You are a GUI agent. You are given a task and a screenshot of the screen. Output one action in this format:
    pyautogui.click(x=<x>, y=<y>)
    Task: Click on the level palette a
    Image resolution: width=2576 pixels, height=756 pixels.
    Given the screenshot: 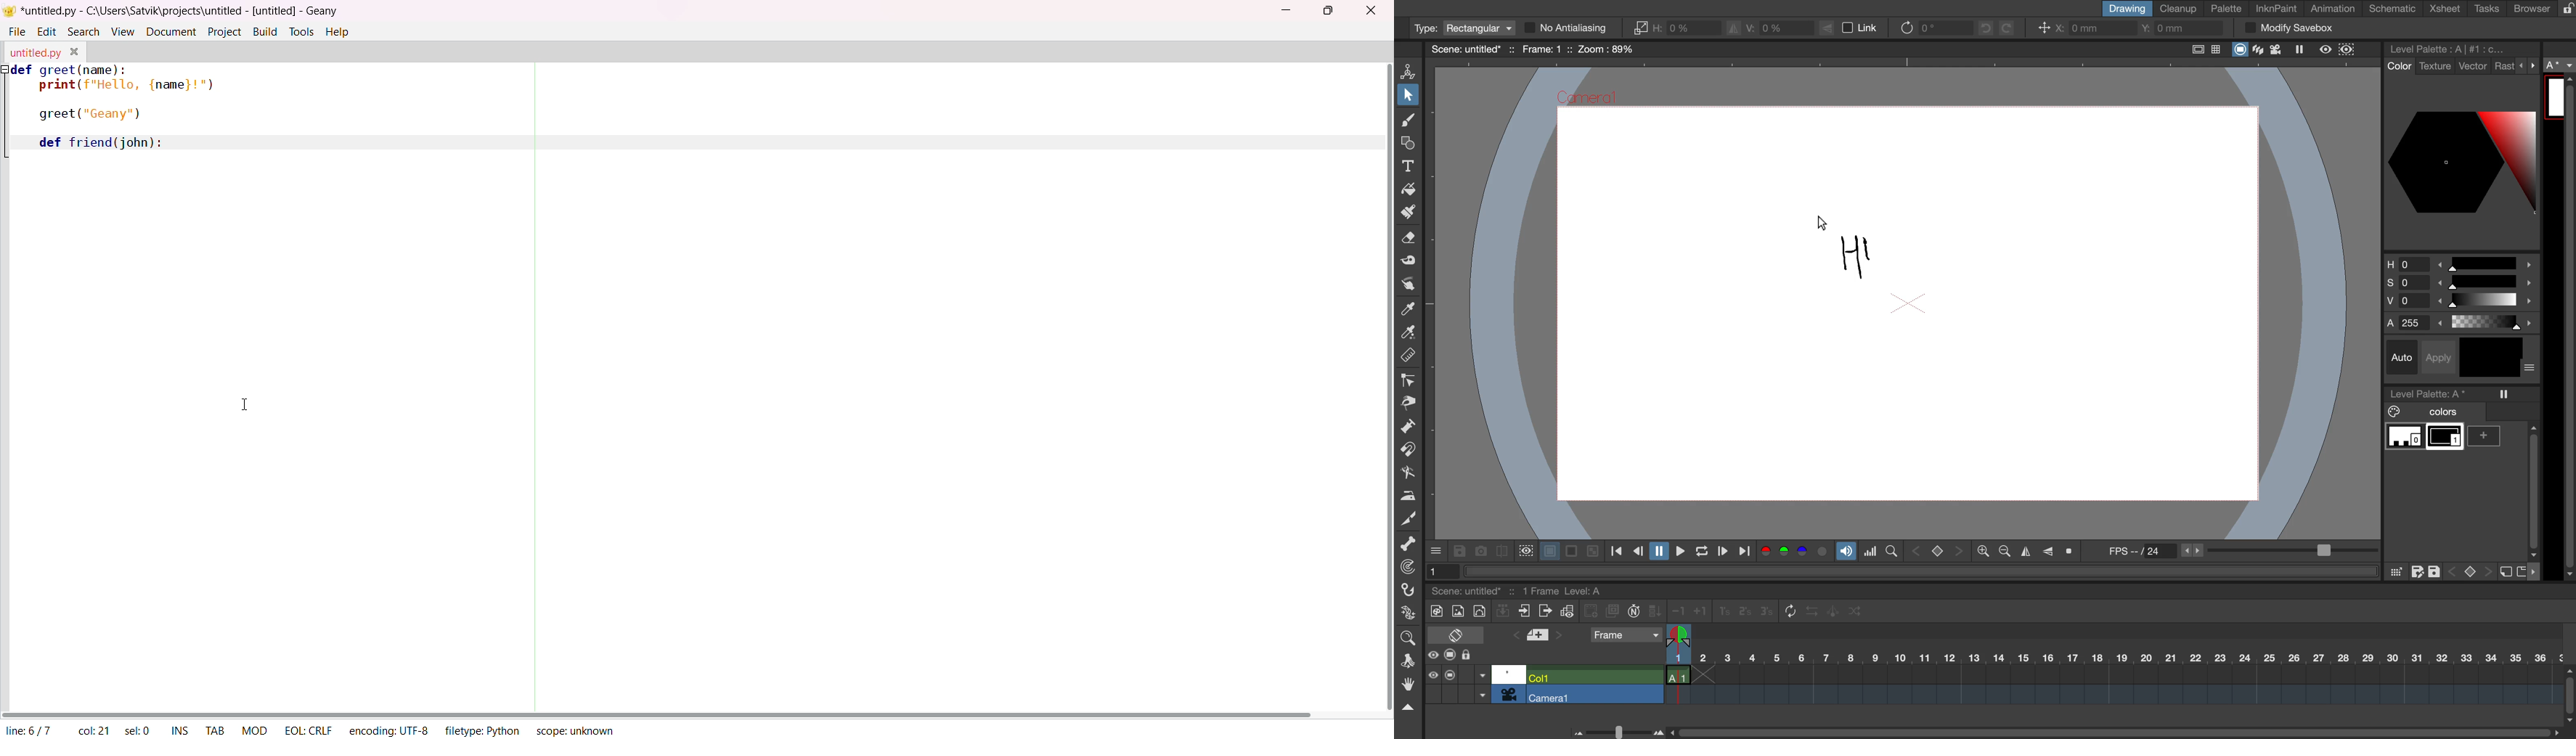 What is the action you would take?
    pyautogui.click(x=2432, y=392)
    